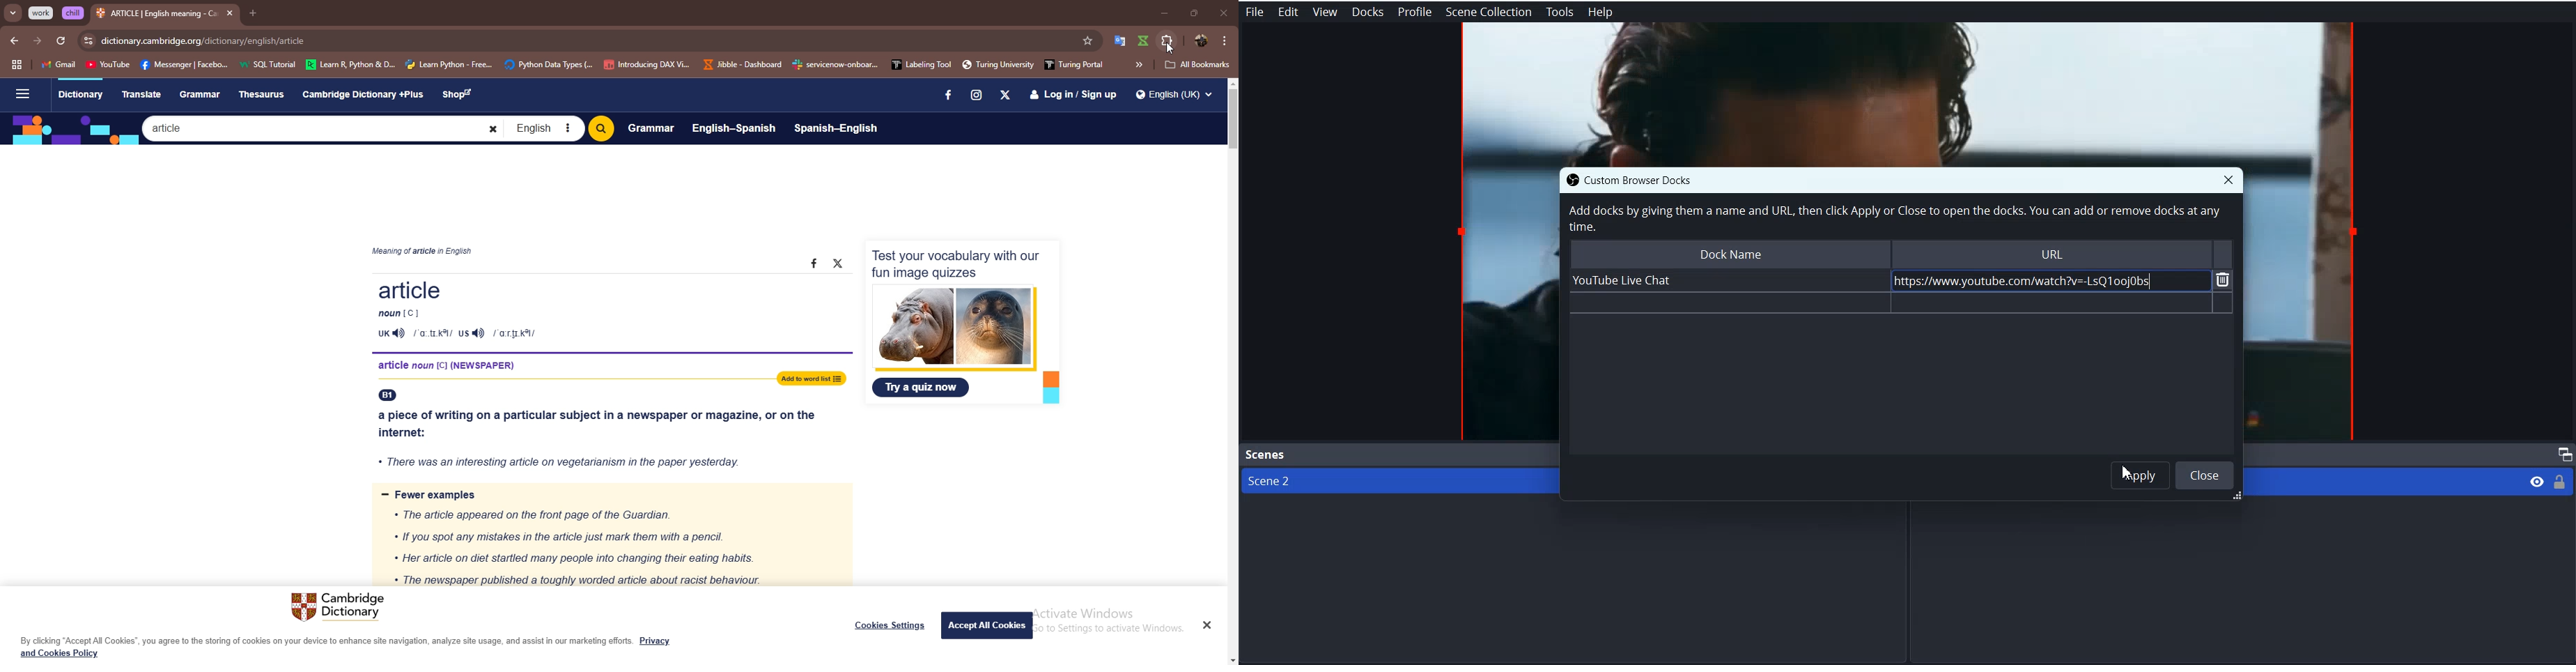 Image resolution: width=2576 pixels, height=672 pixels. I want to click on Thesaurus., so click(265, 95).